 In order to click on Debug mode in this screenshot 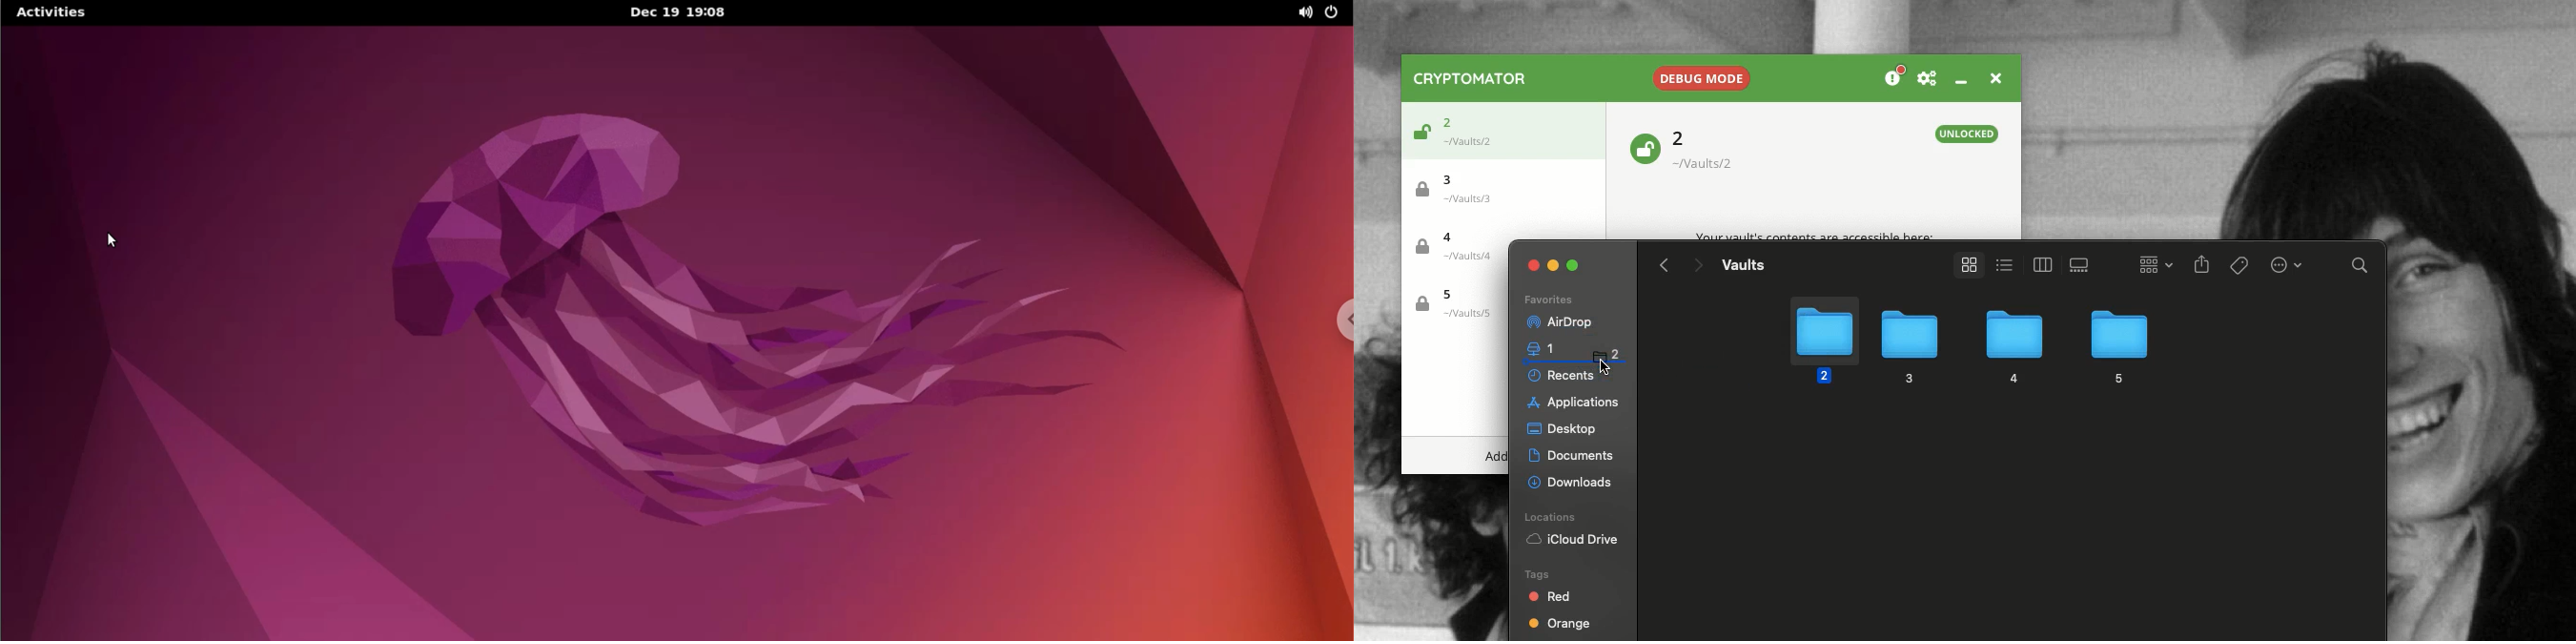, I will do `click(1699, 74)`.